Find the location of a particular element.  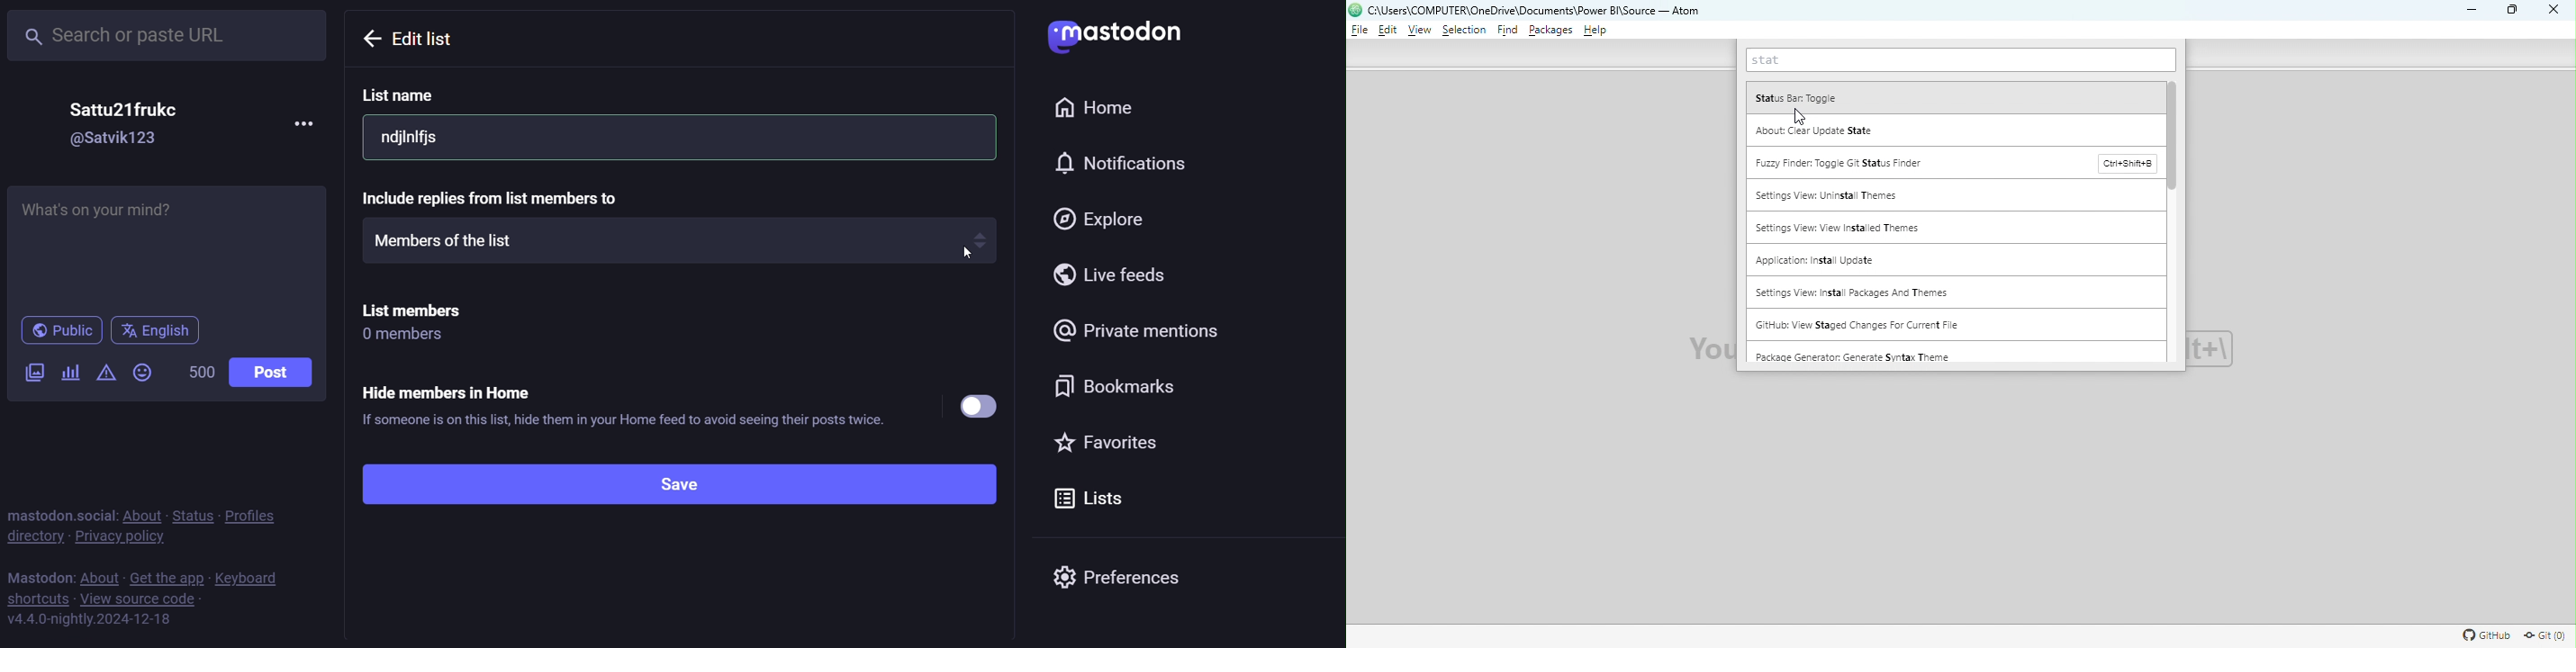

poll is located at coordinates (76, 373).